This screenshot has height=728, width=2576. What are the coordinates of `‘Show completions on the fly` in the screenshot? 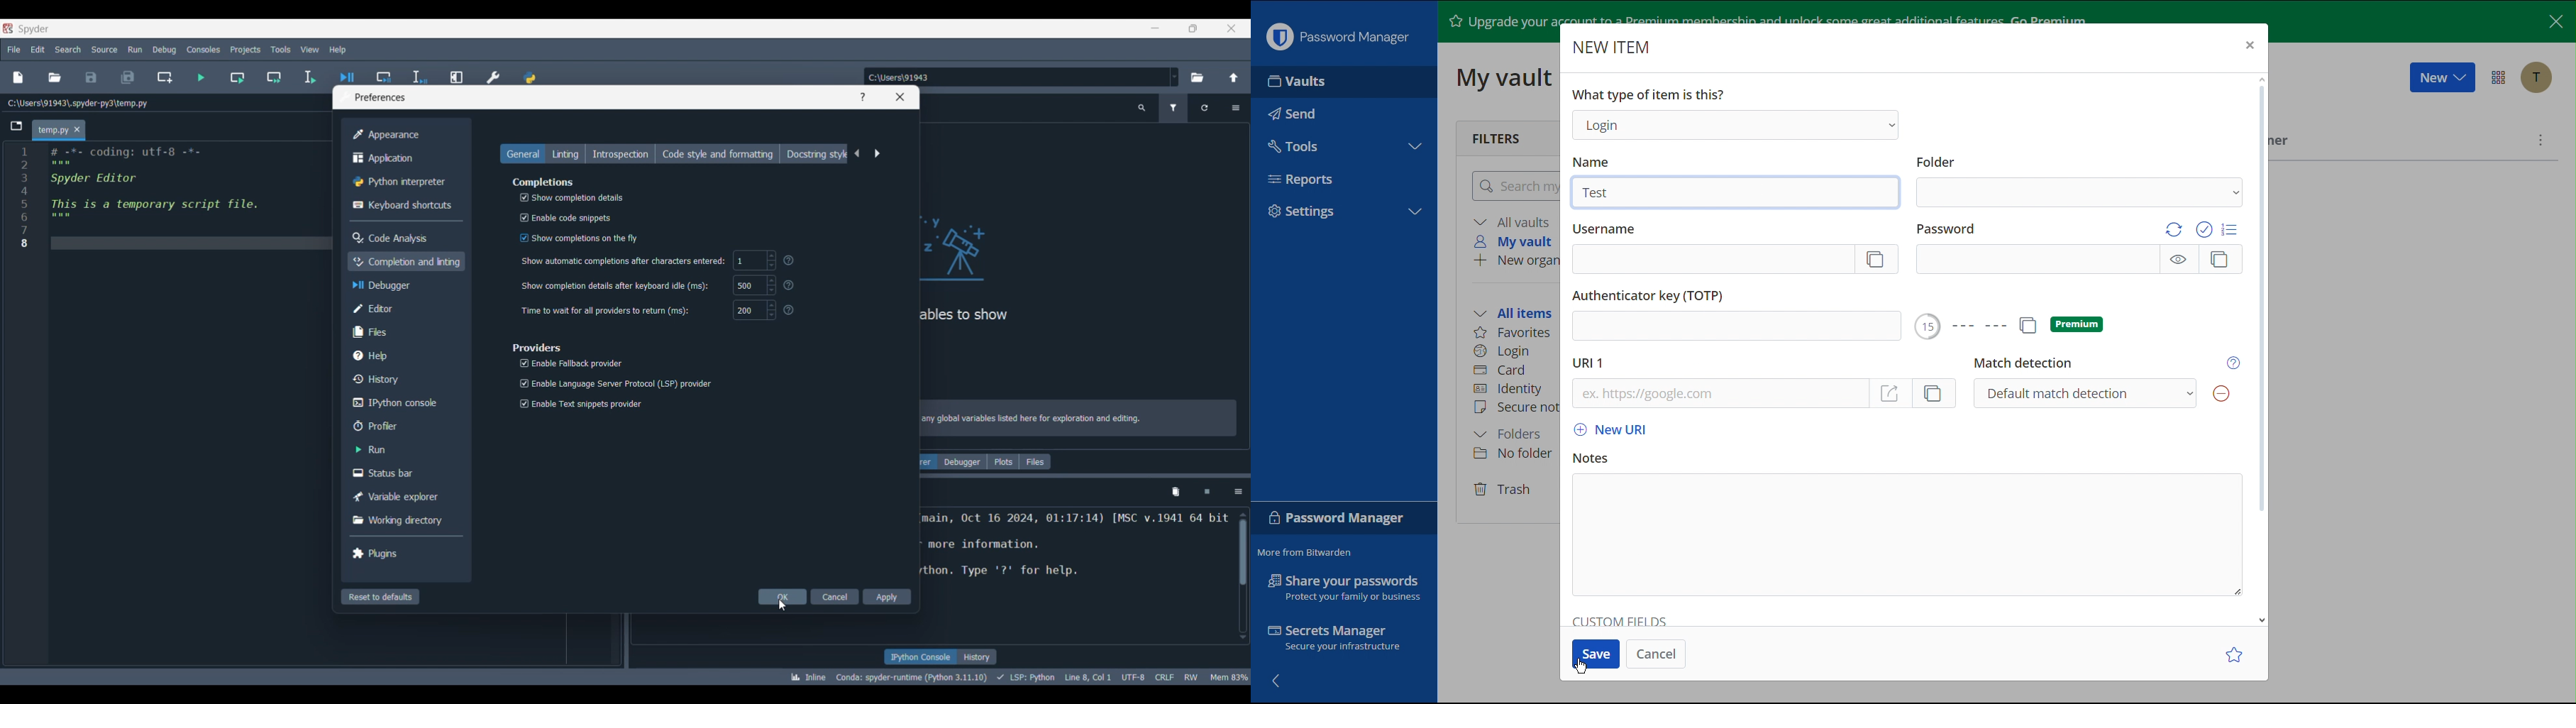 It's located at (581, 238).